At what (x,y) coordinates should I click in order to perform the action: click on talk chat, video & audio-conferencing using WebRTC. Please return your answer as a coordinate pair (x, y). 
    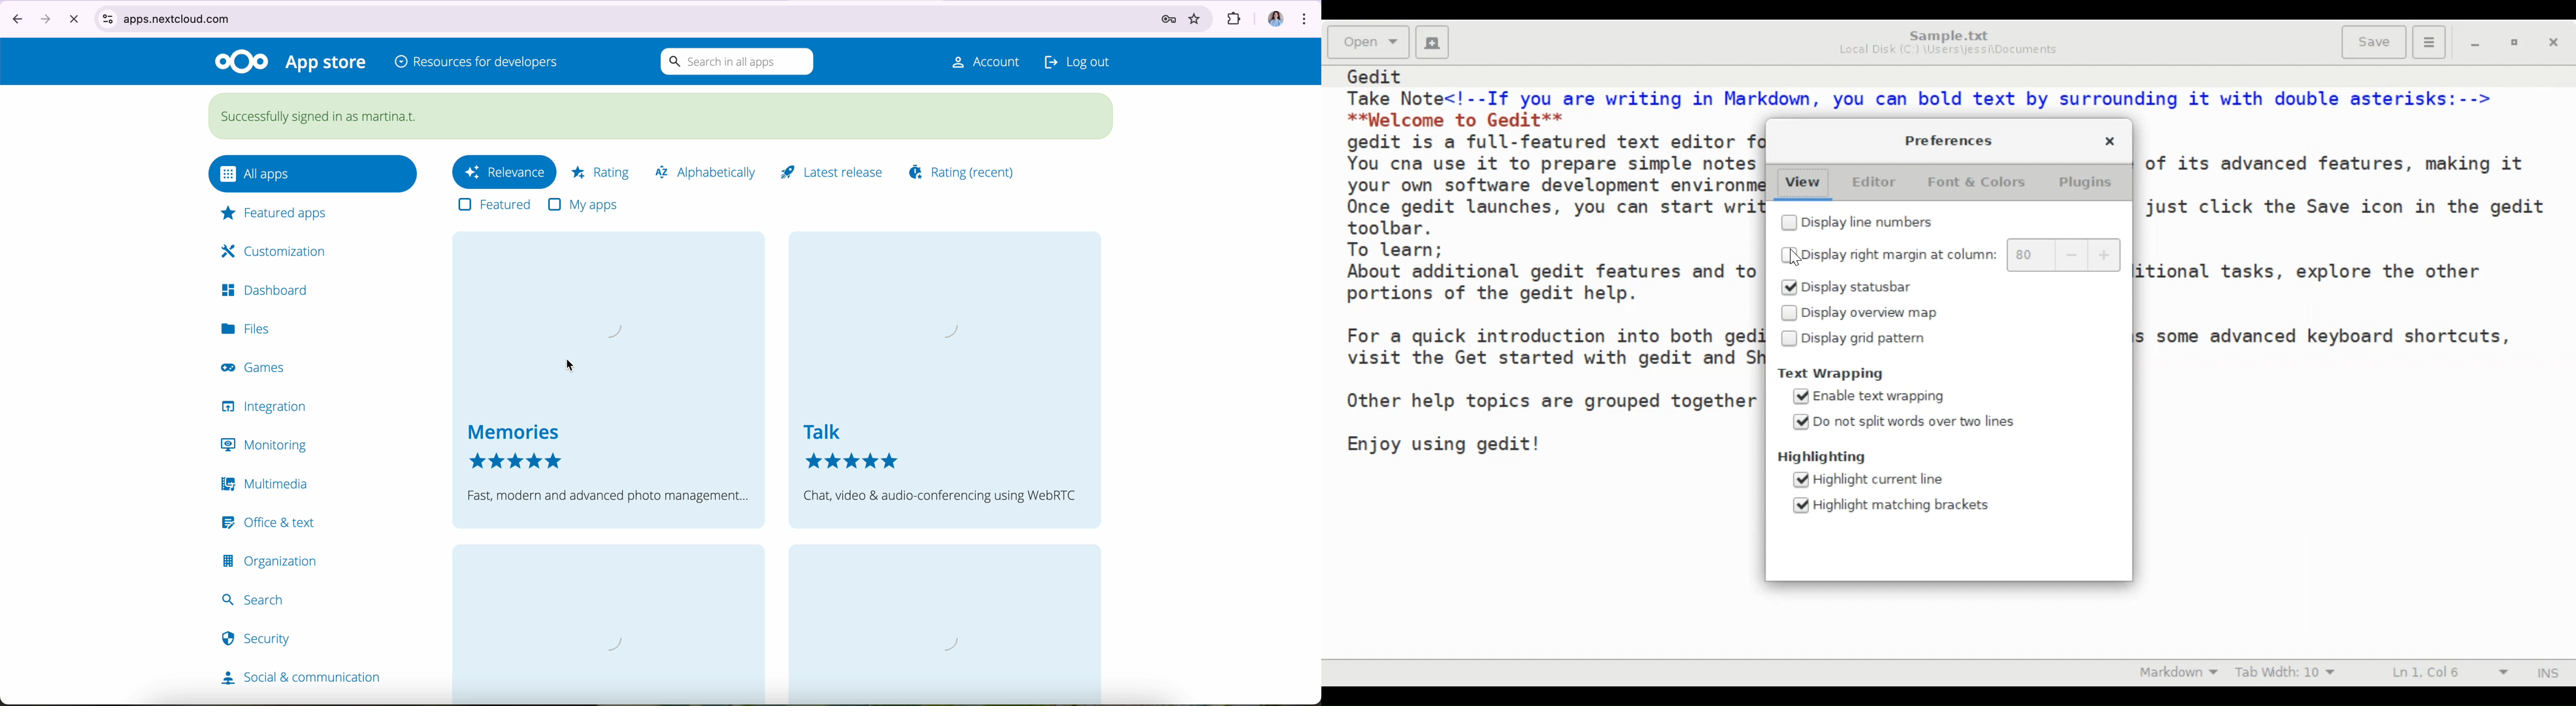
    Looking at the image, I should click on (945, 379).